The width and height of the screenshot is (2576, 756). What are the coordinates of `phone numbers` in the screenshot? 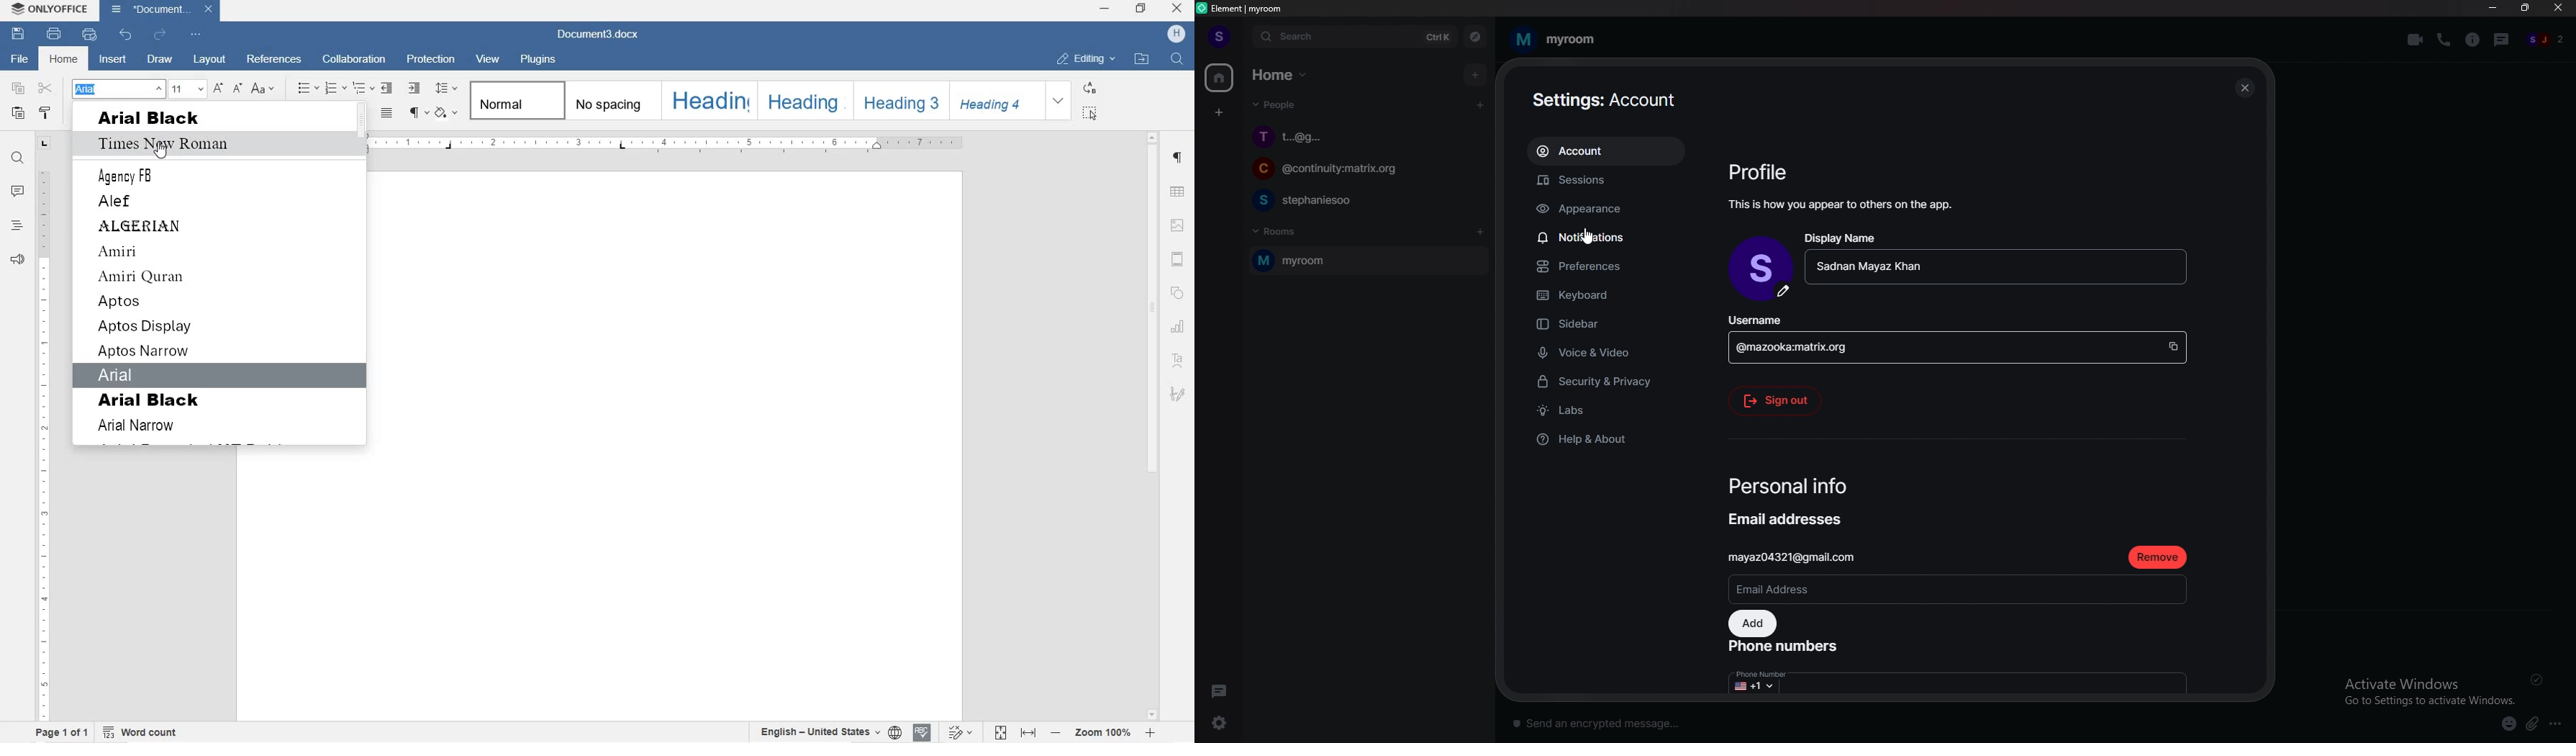 It's located at (1788, 645).